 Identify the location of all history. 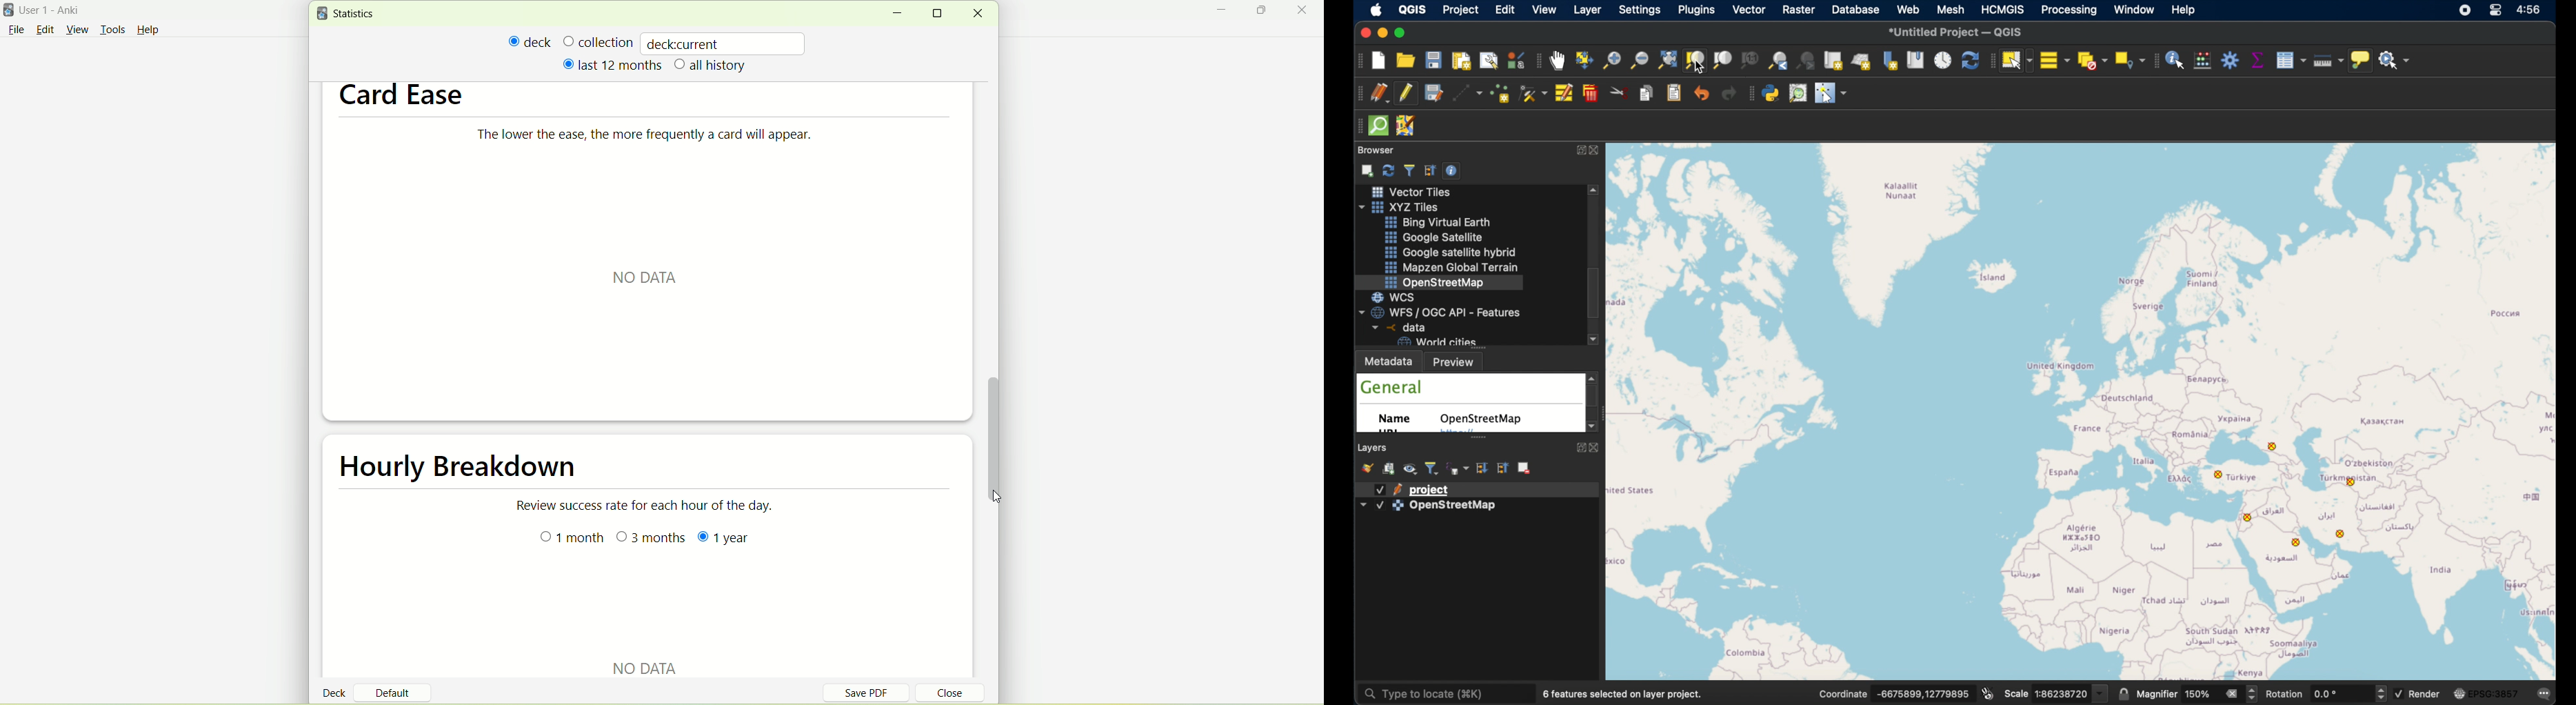
(711, 66).